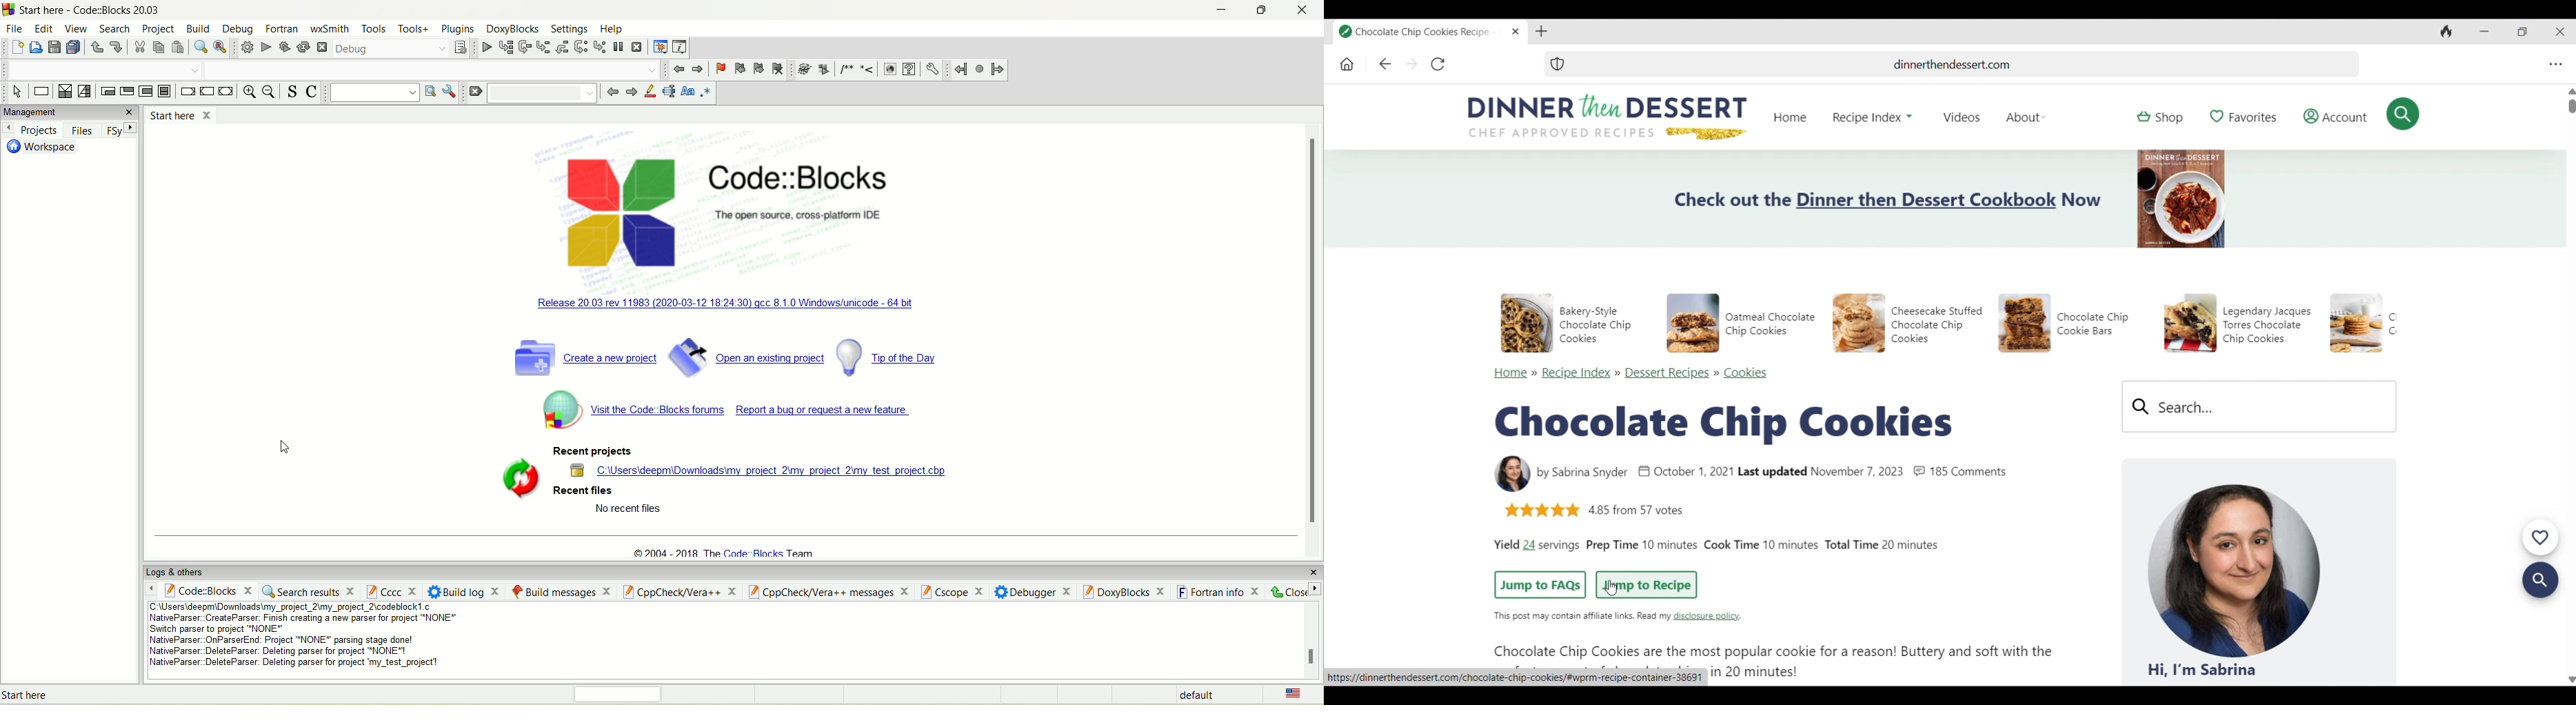  What do you see at coordinates (160, 32) in the screenshot?
I see `project` at bounding box center [160, 32].